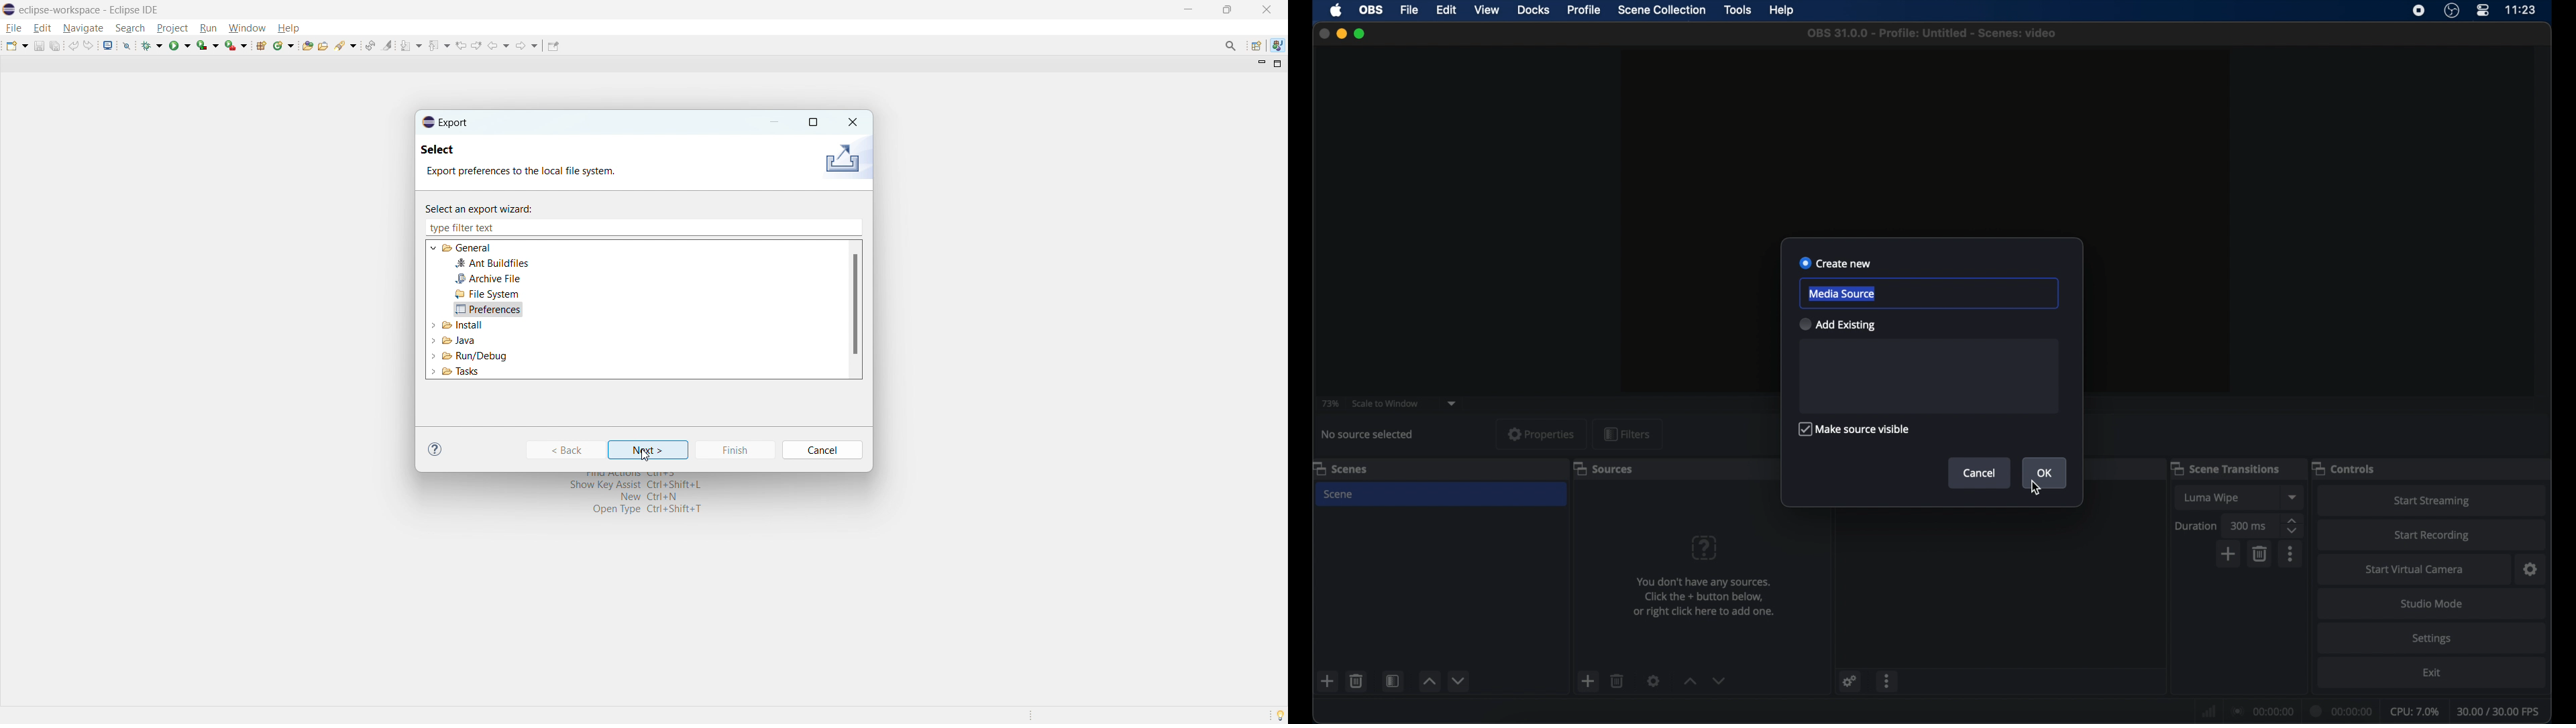 This screenshot has height=728, width=2576. I want to click on question mark icon, so click(1704, 548).